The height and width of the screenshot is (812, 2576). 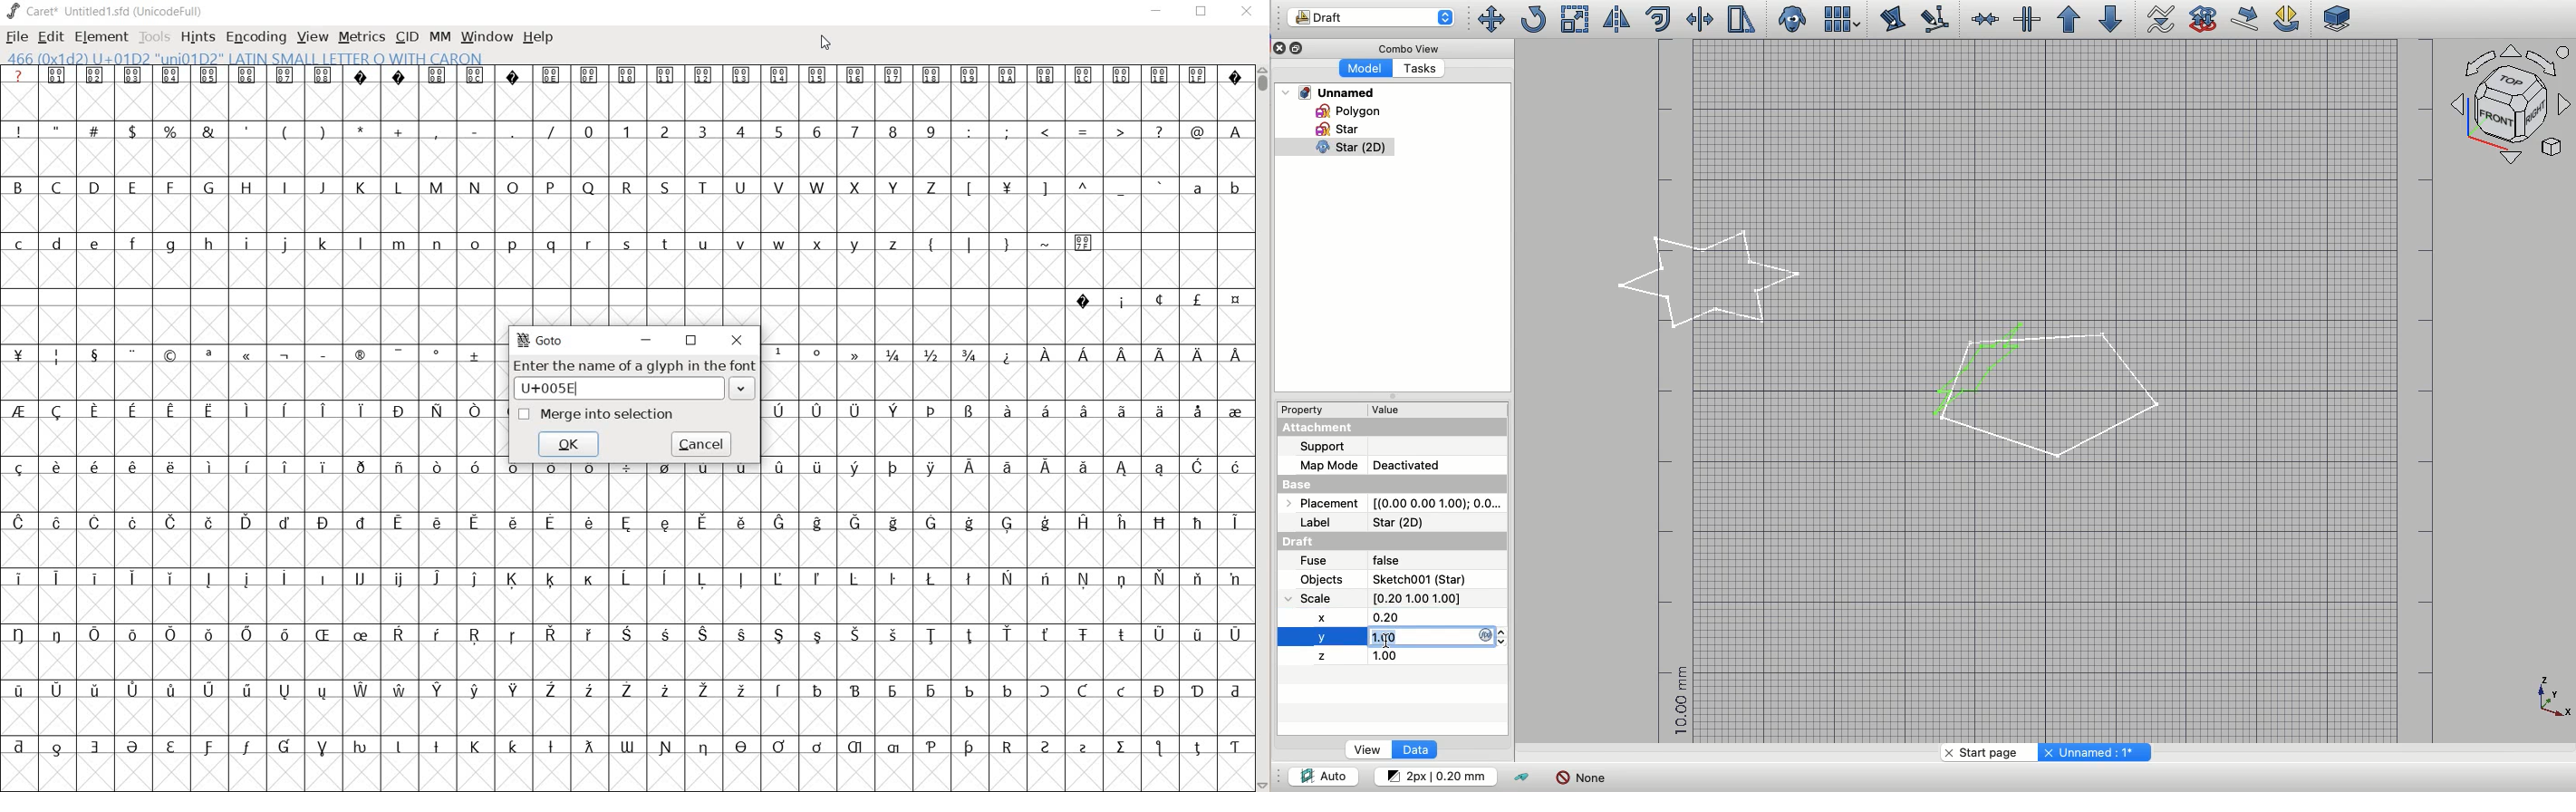 What do you see at coordinates (1405, 47) in the screenshot?
I see `Combo view` at bounding box center [1405, 47].